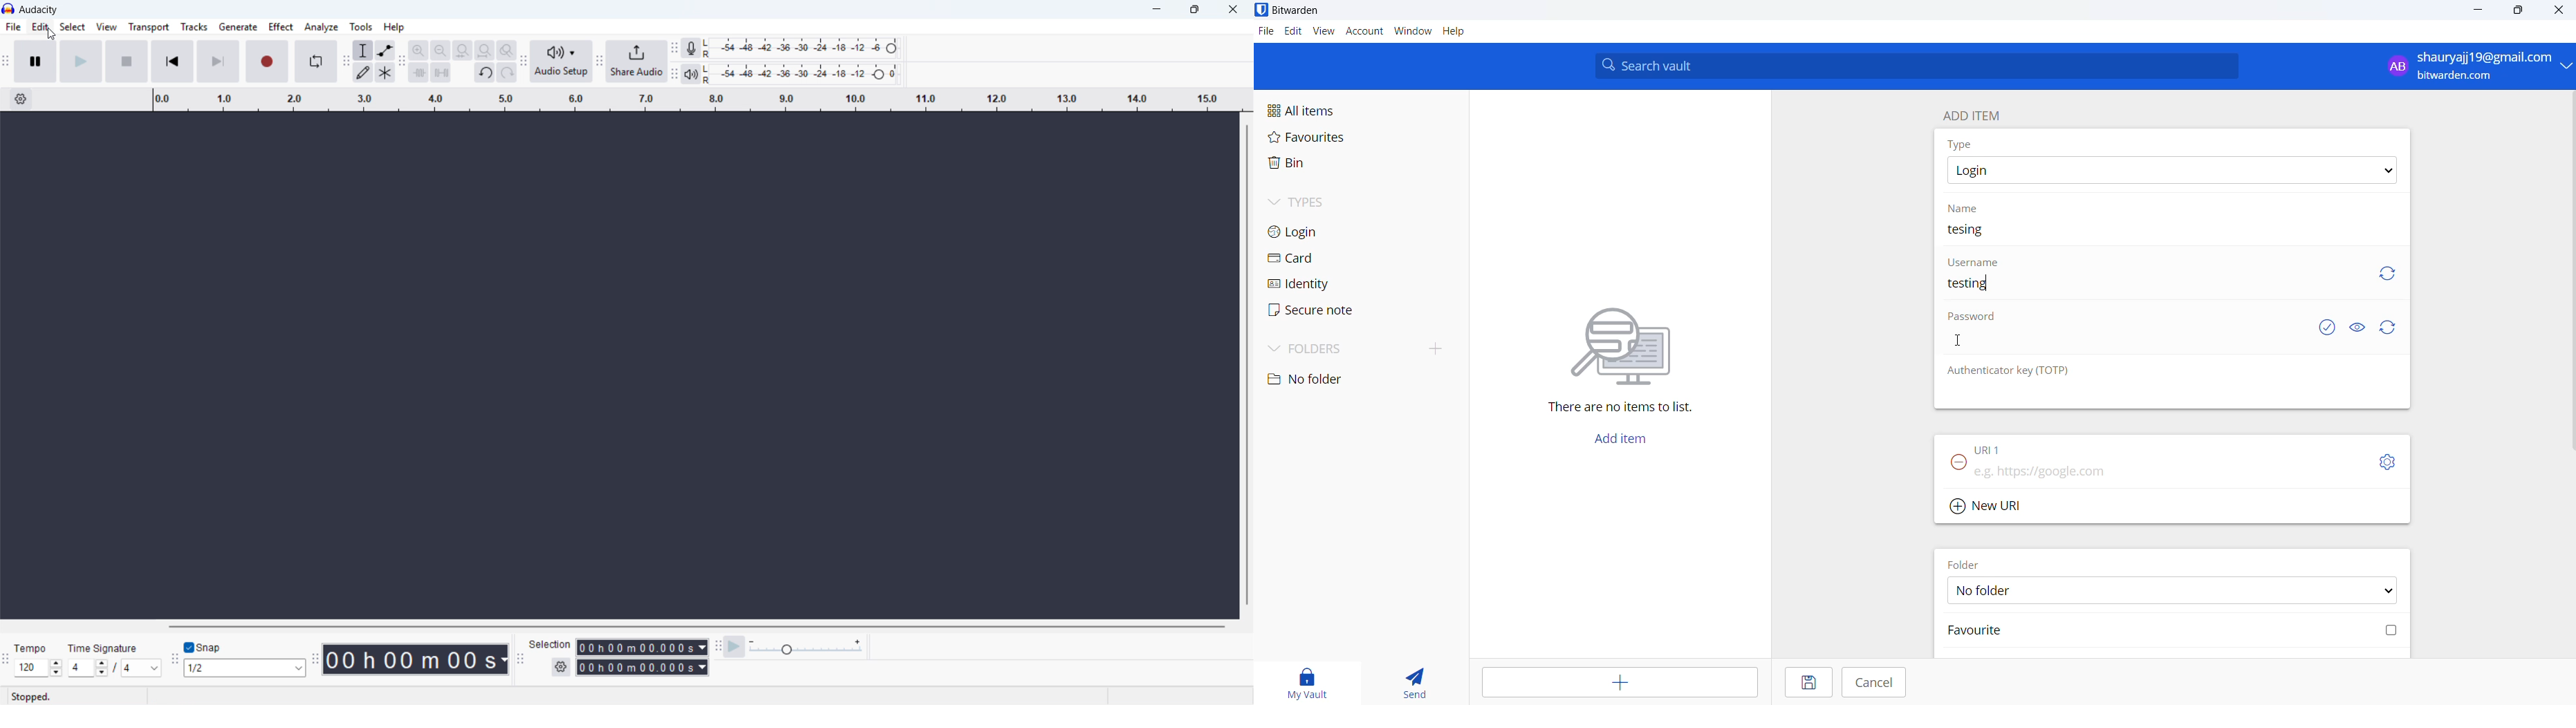 This screenshot has height=728, width=2576. What do you see at coordinates (385, 50) in the screenshot?
I see `envelop tool` at bounding box center [385, 50].